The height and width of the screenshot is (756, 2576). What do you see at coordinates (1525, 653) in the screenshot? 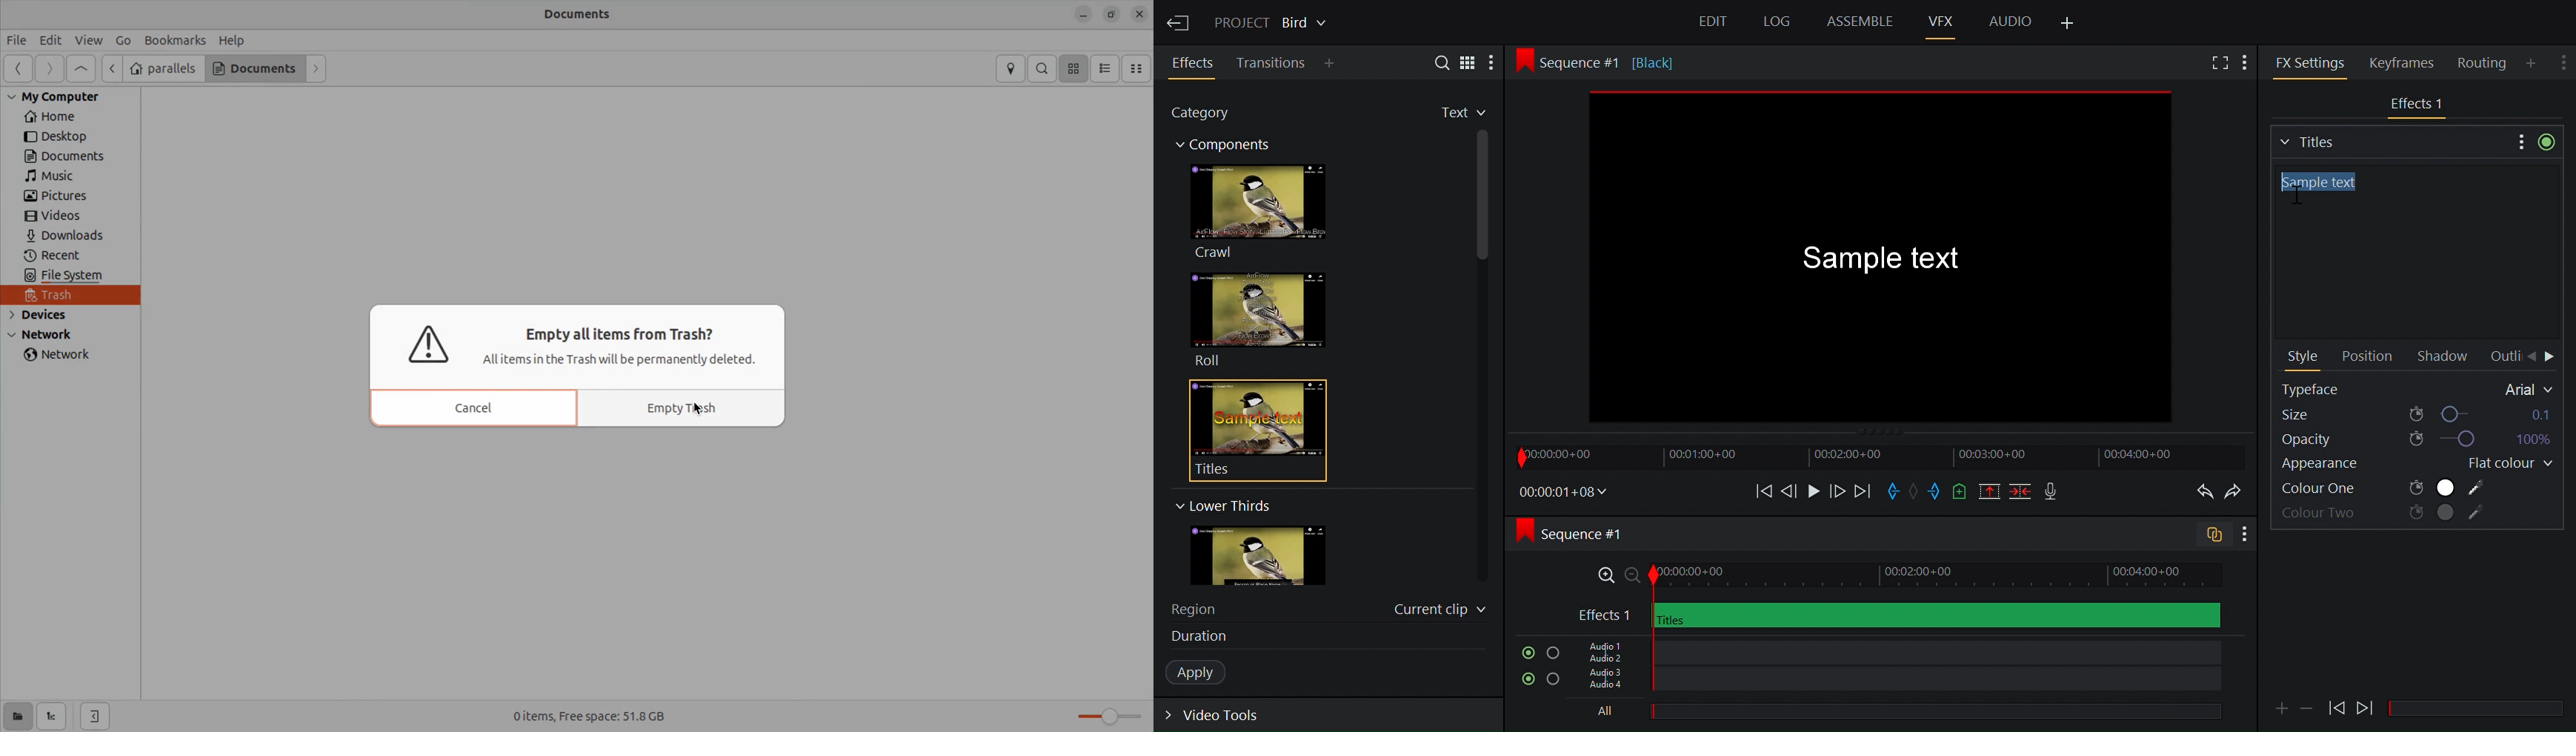
I see `Mute/Unmute` at bounding box center [1525, 653].